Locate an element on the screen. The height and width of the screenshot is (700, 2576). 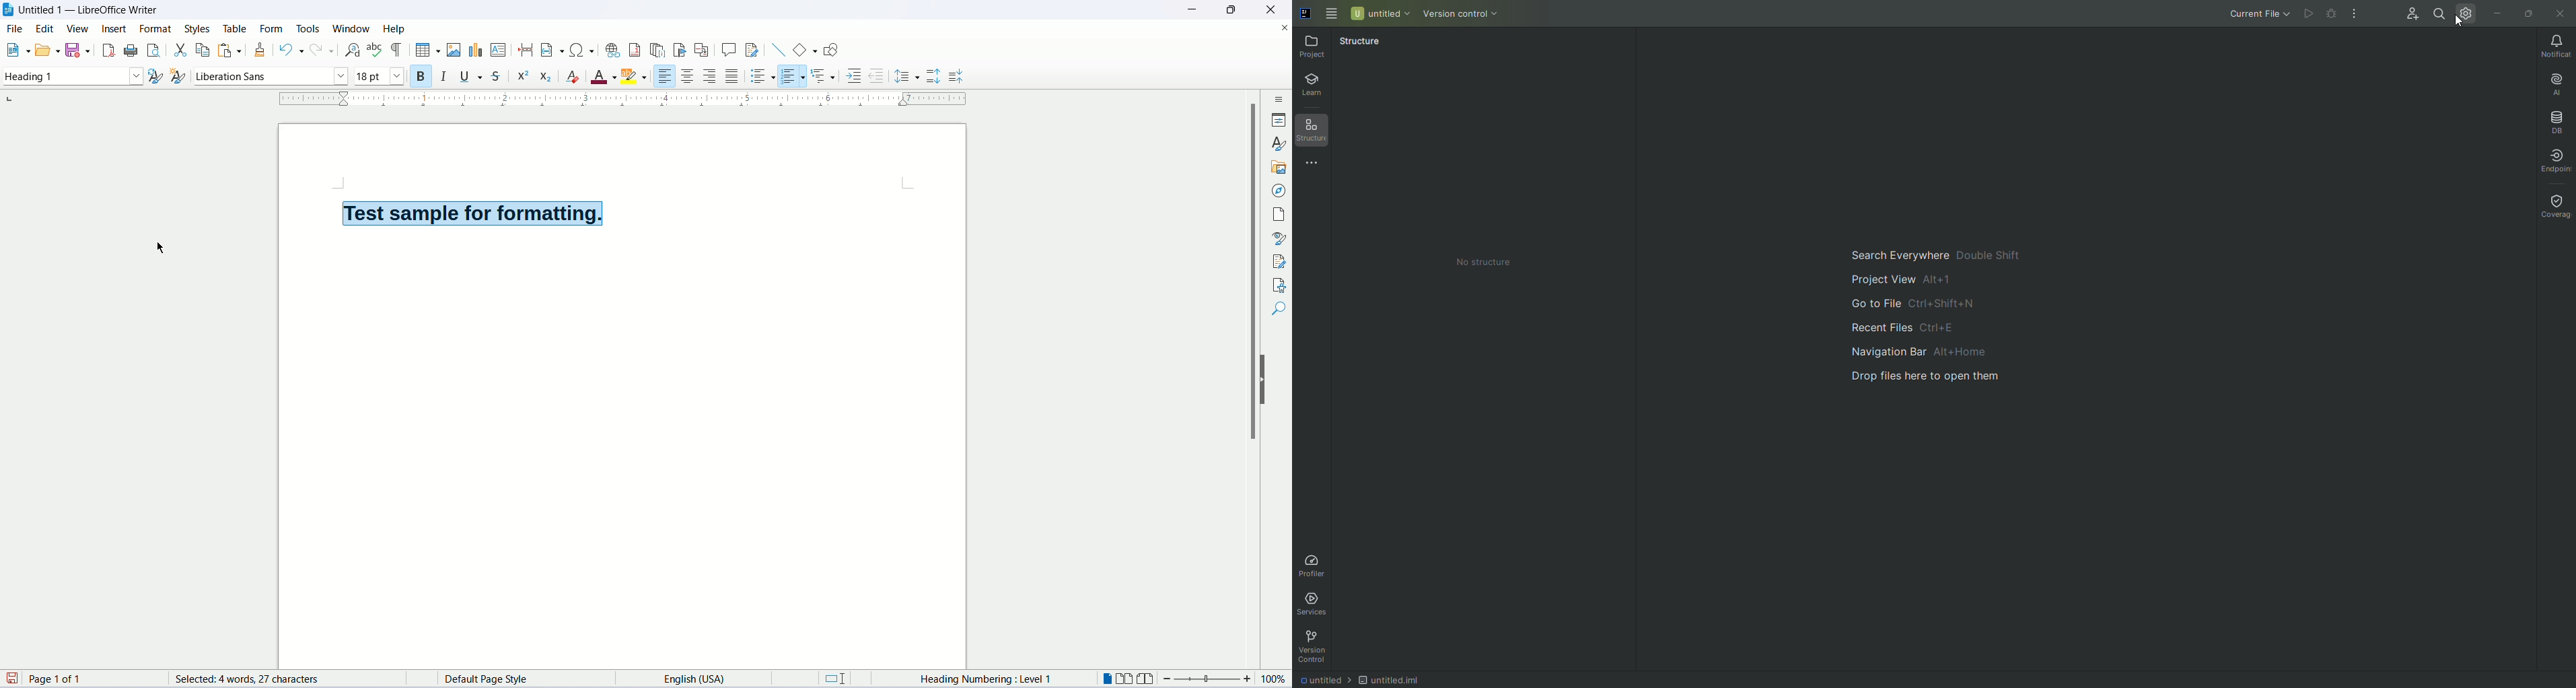
gallery is located at coordinates (1280, 170).